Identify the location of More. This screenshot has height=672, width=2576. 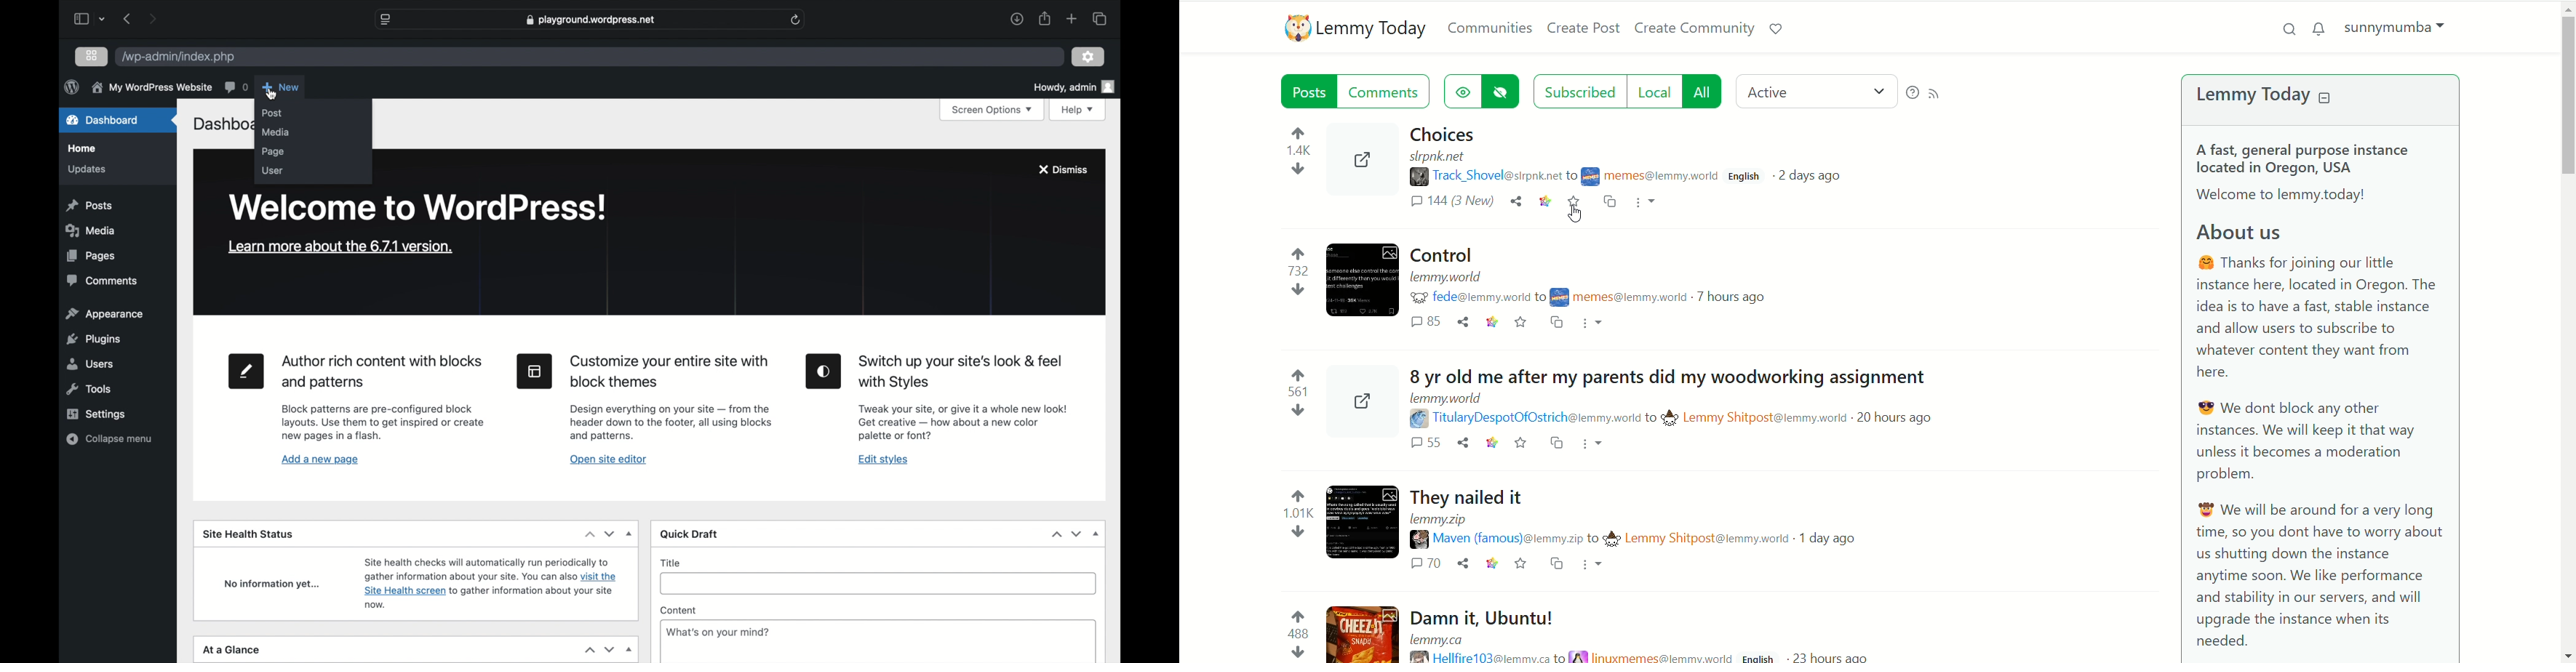
(1592, 444).